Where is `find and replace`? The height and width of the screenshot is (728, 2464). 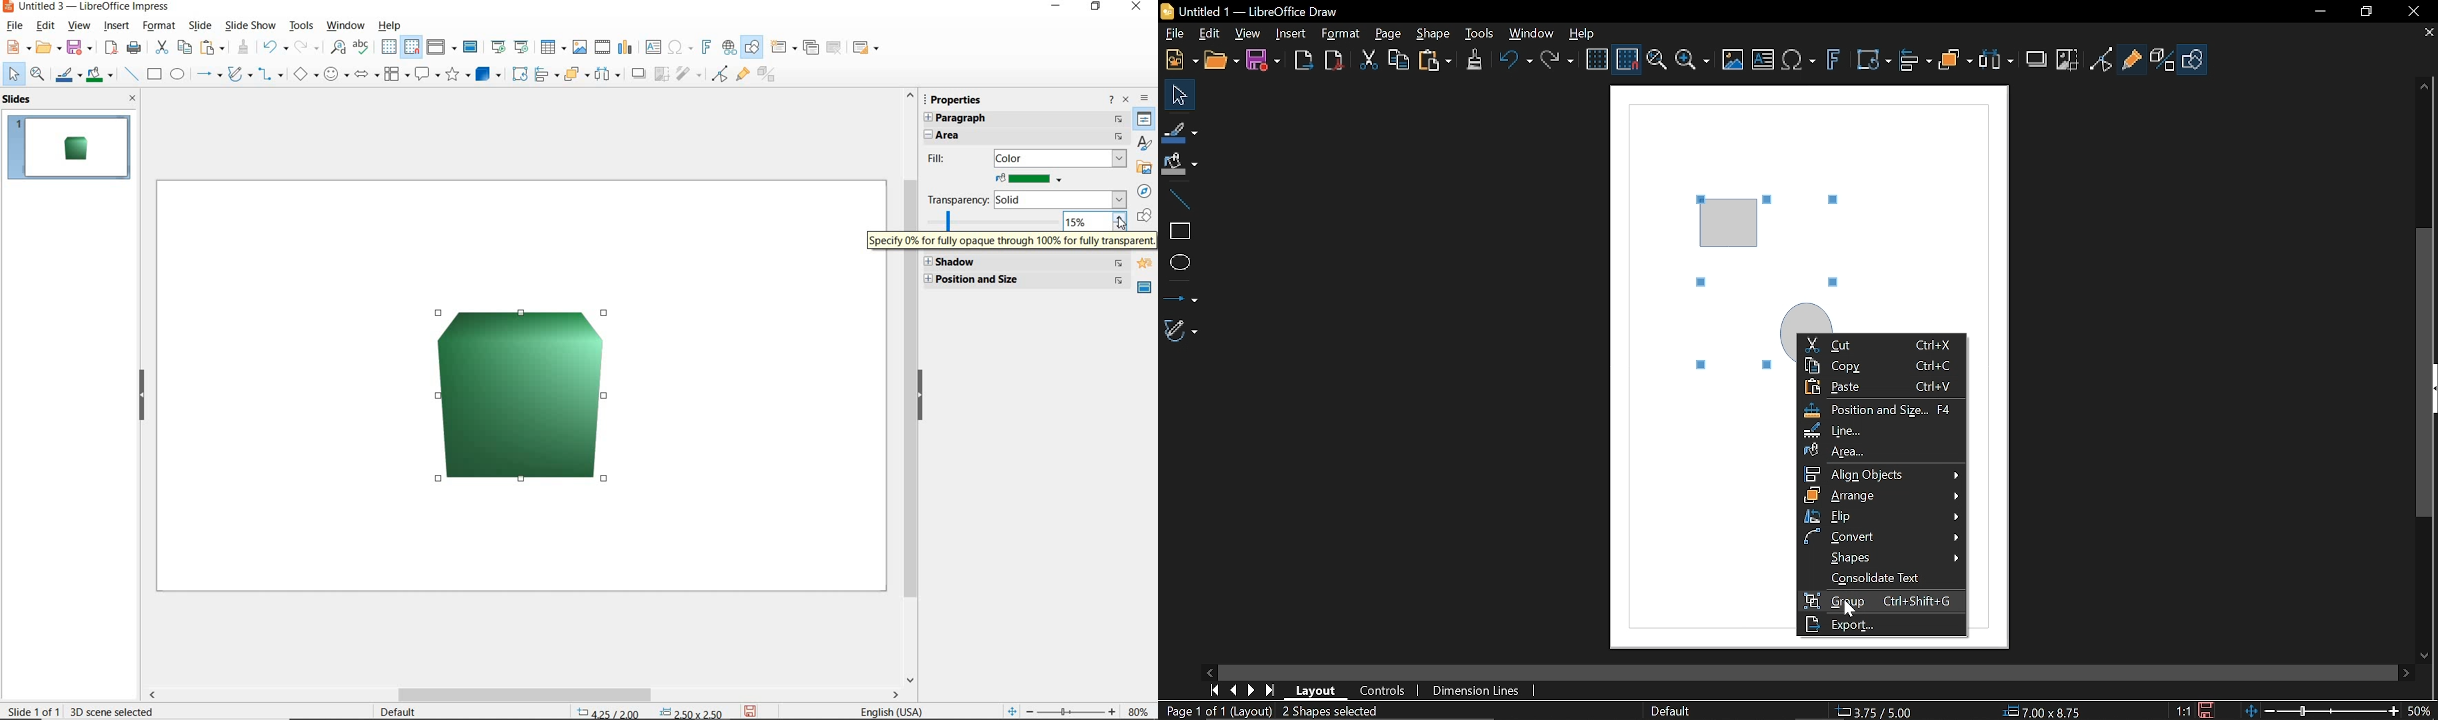 find and replace is located at coordinates (337, 48).